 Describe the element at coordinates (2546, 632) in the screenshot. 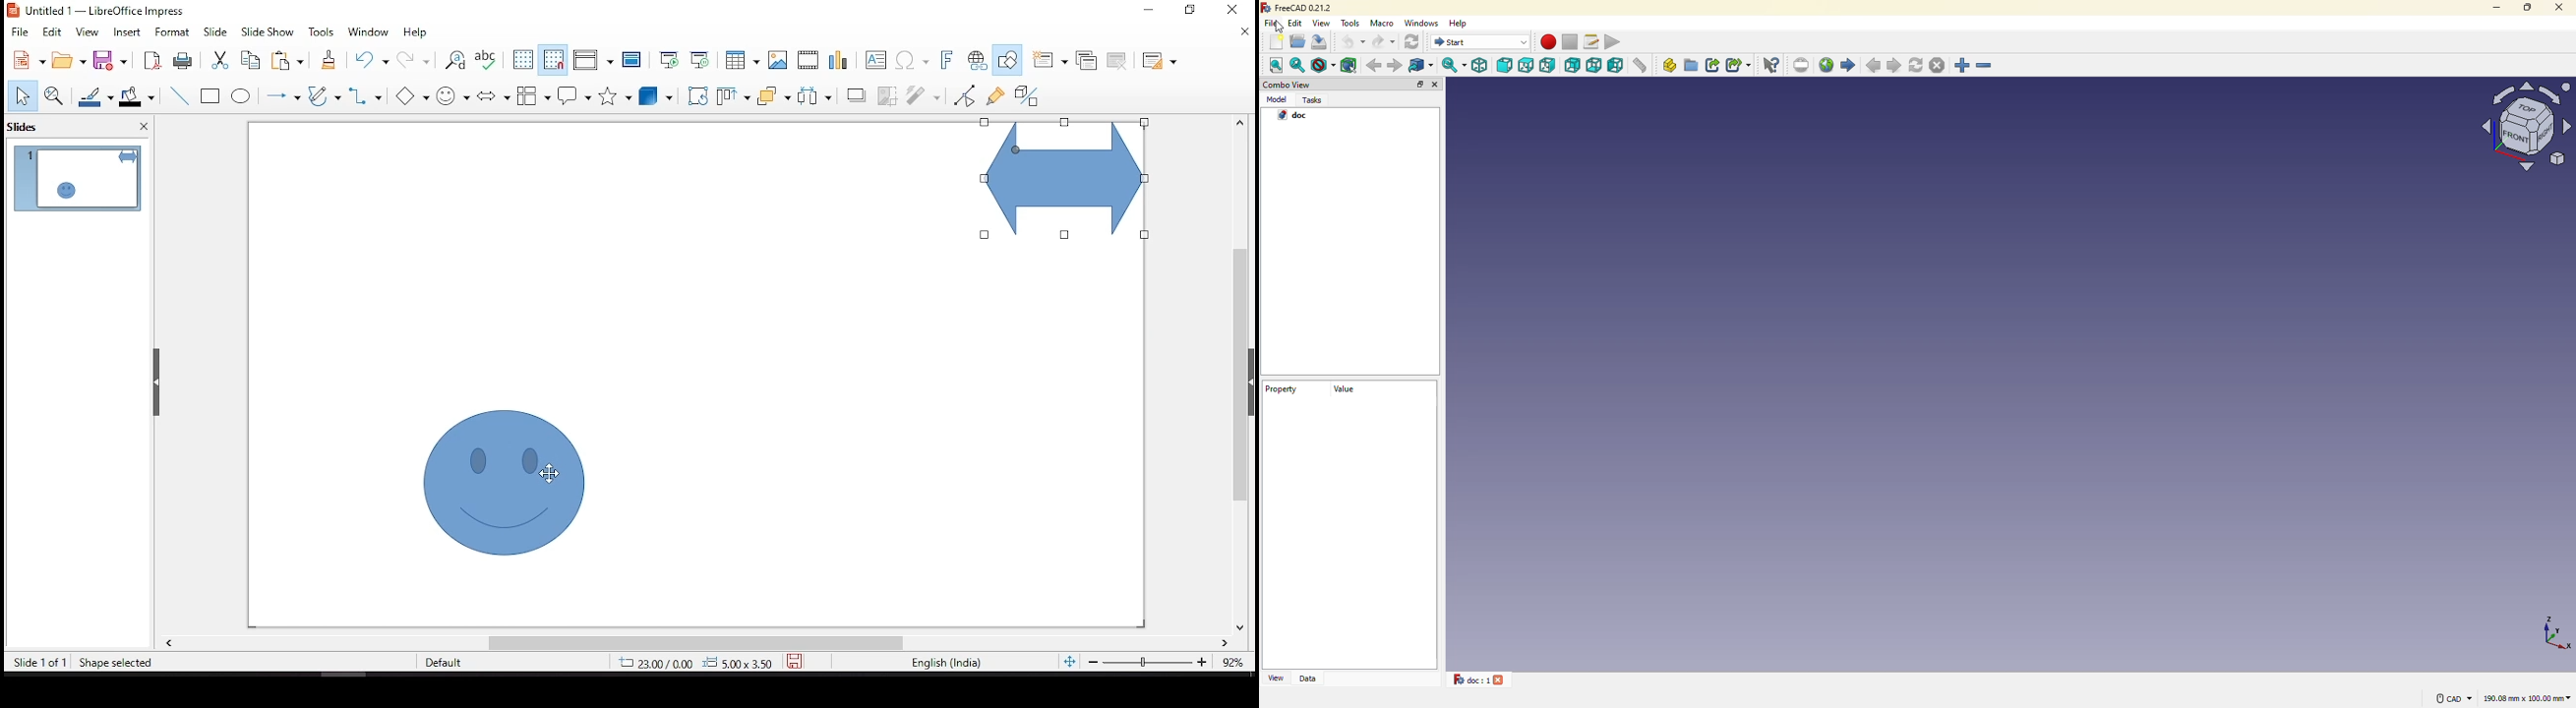

I see `co-ordinates` at that location.